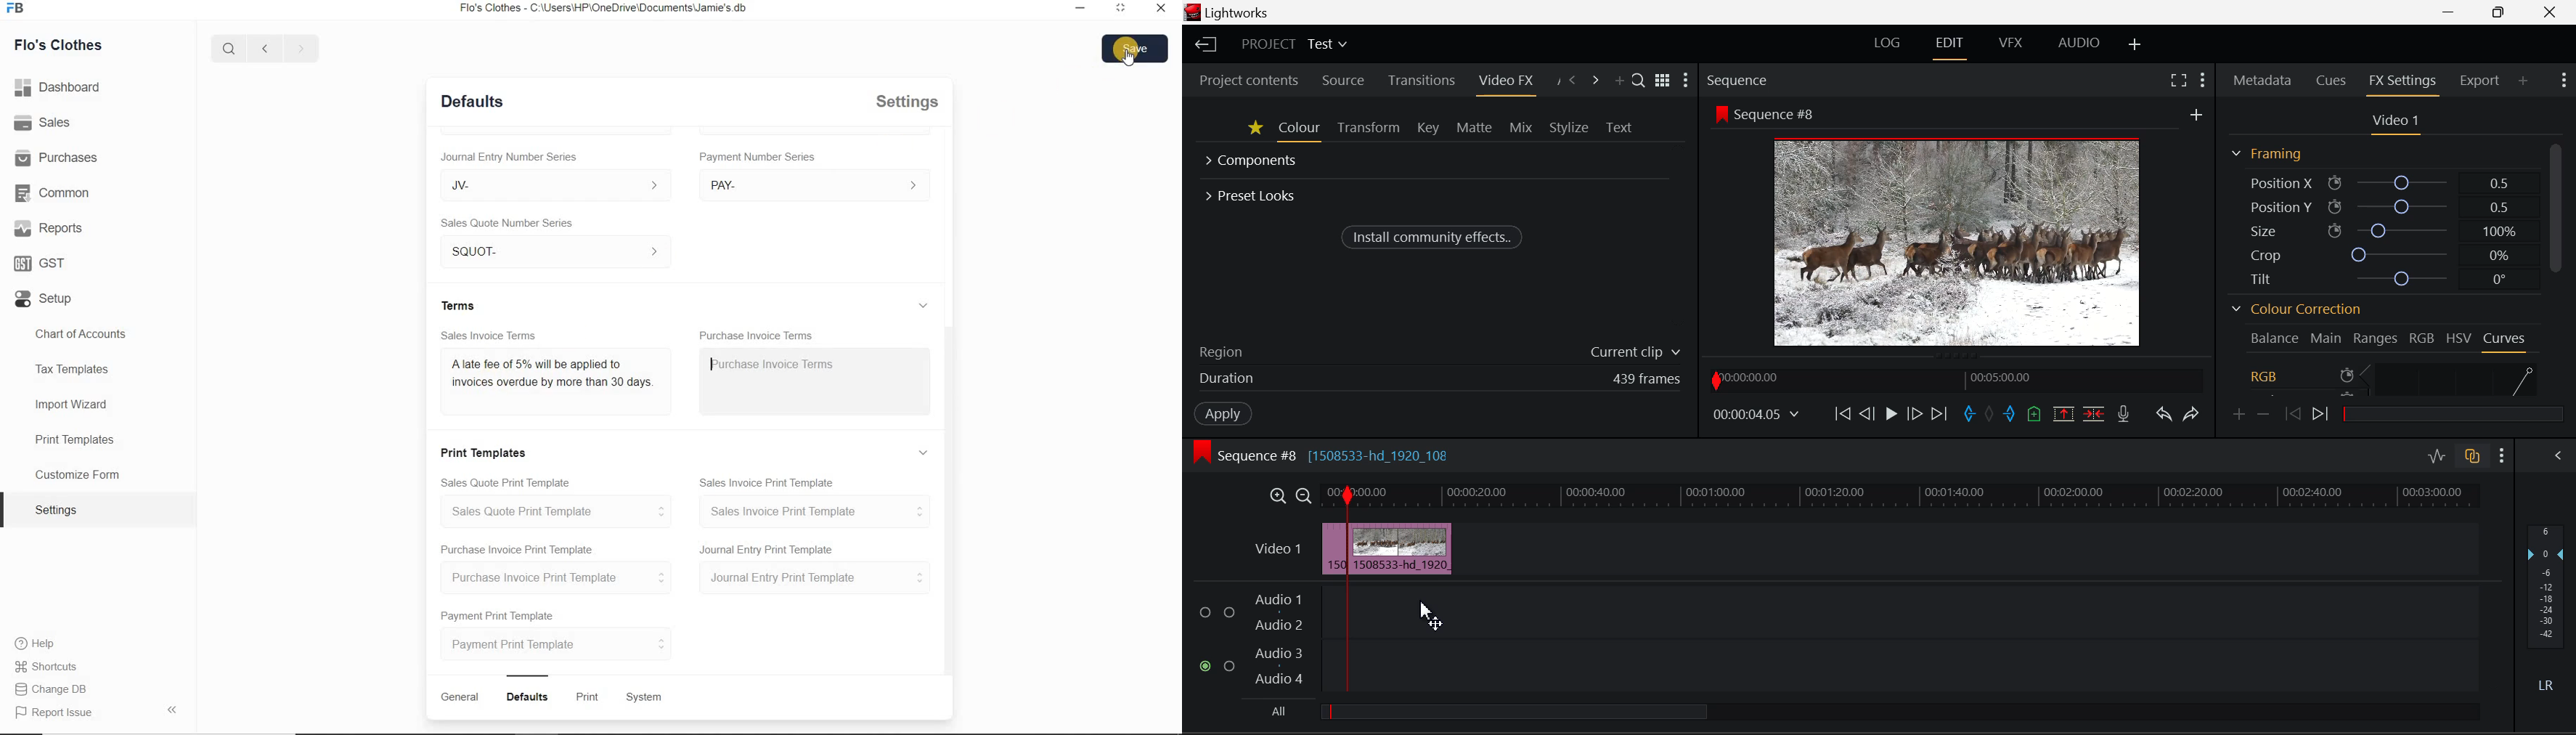  Describe the element at coordinates (926, 452) in the screenshot. I see `Expand` at that location.